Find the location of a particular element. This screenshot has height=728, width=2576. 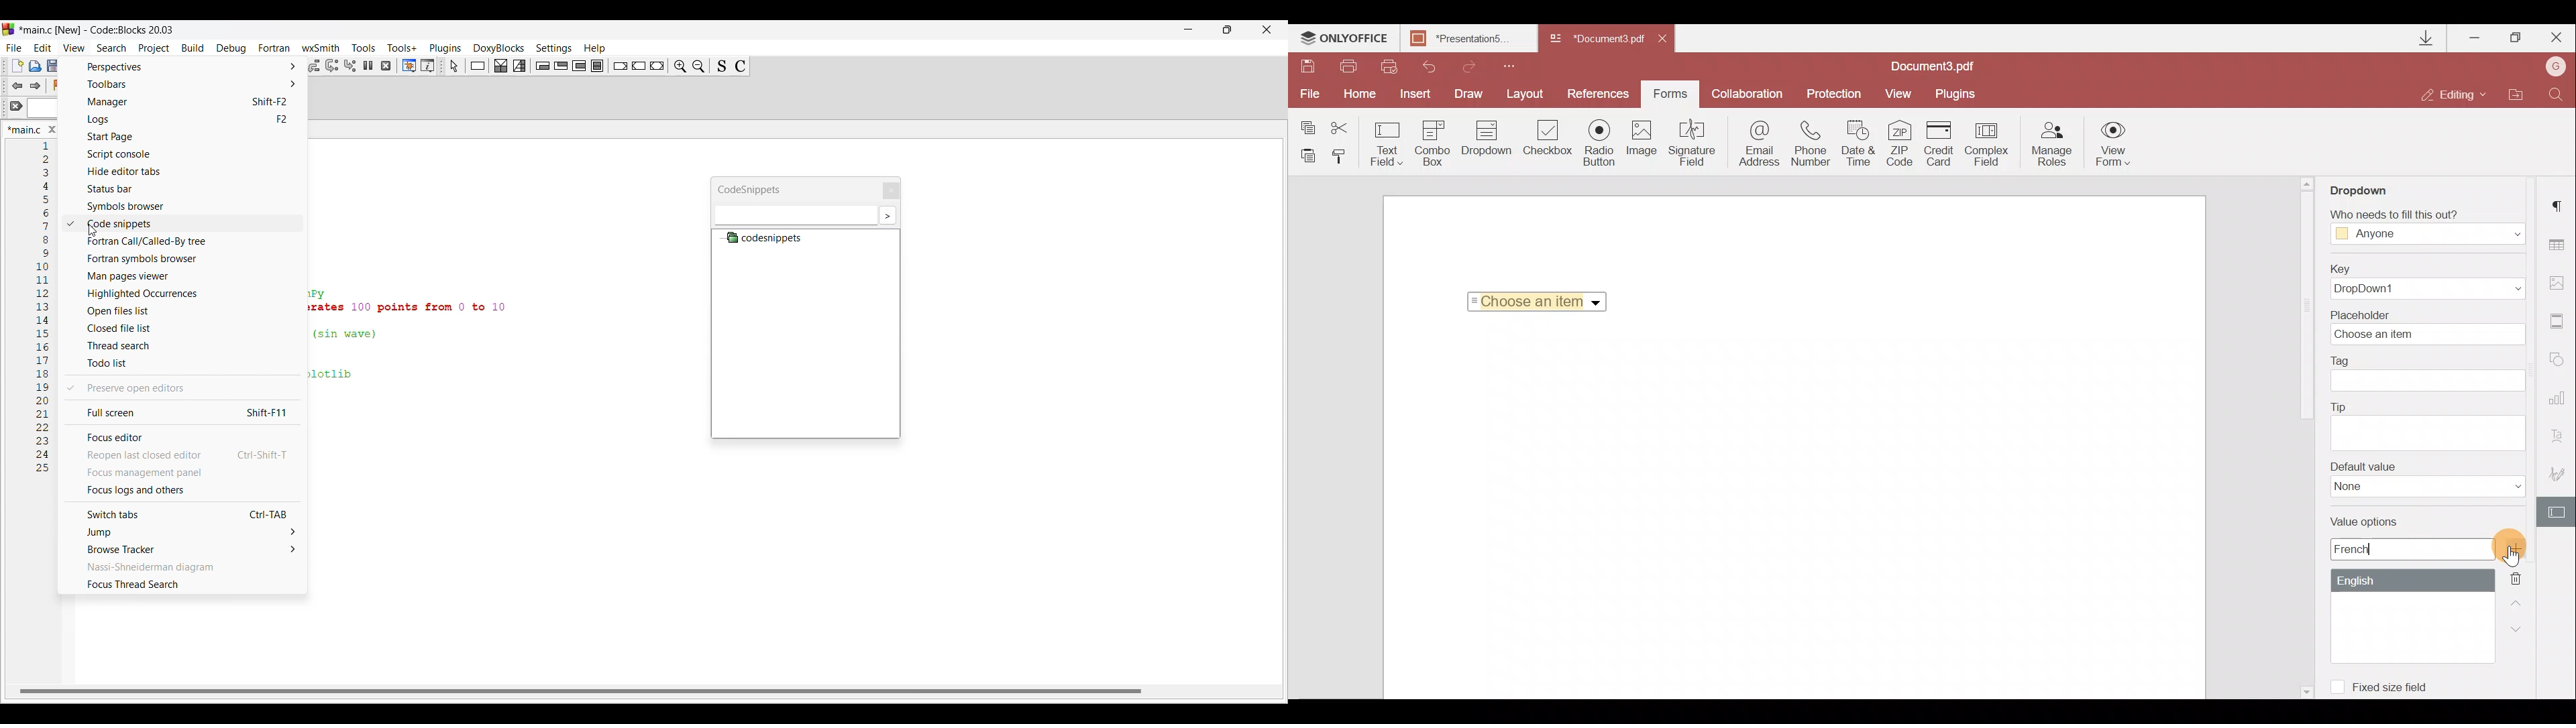

Checkmark indicates selected options is located at coordinates (70, 245).